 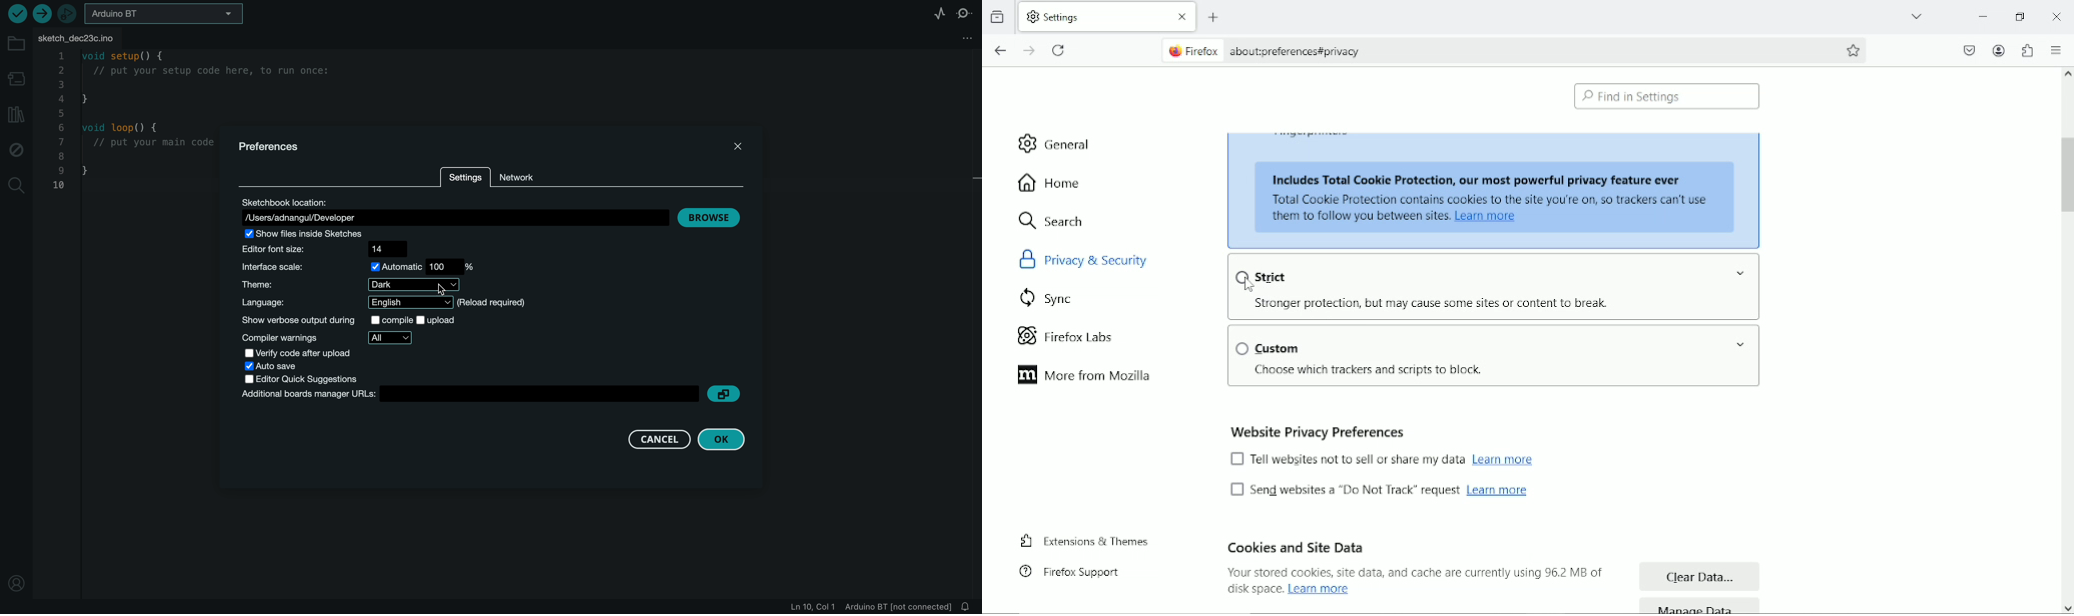 I want to click on file imformation, so click(x=862, y=607).